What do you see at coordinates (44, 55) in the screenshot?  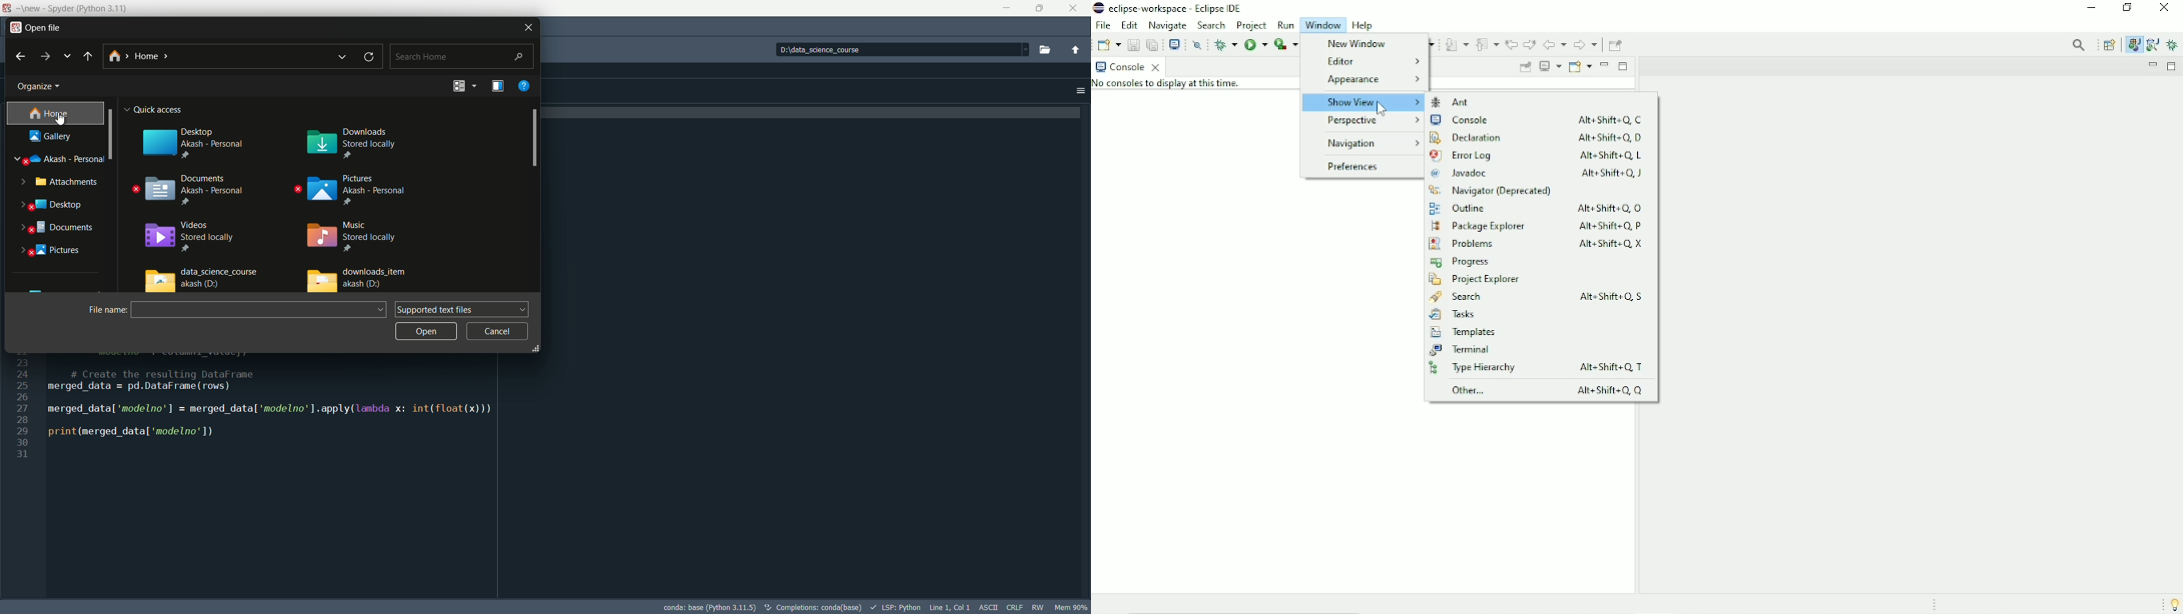 I see `forward` at bounding box center [44, 55].